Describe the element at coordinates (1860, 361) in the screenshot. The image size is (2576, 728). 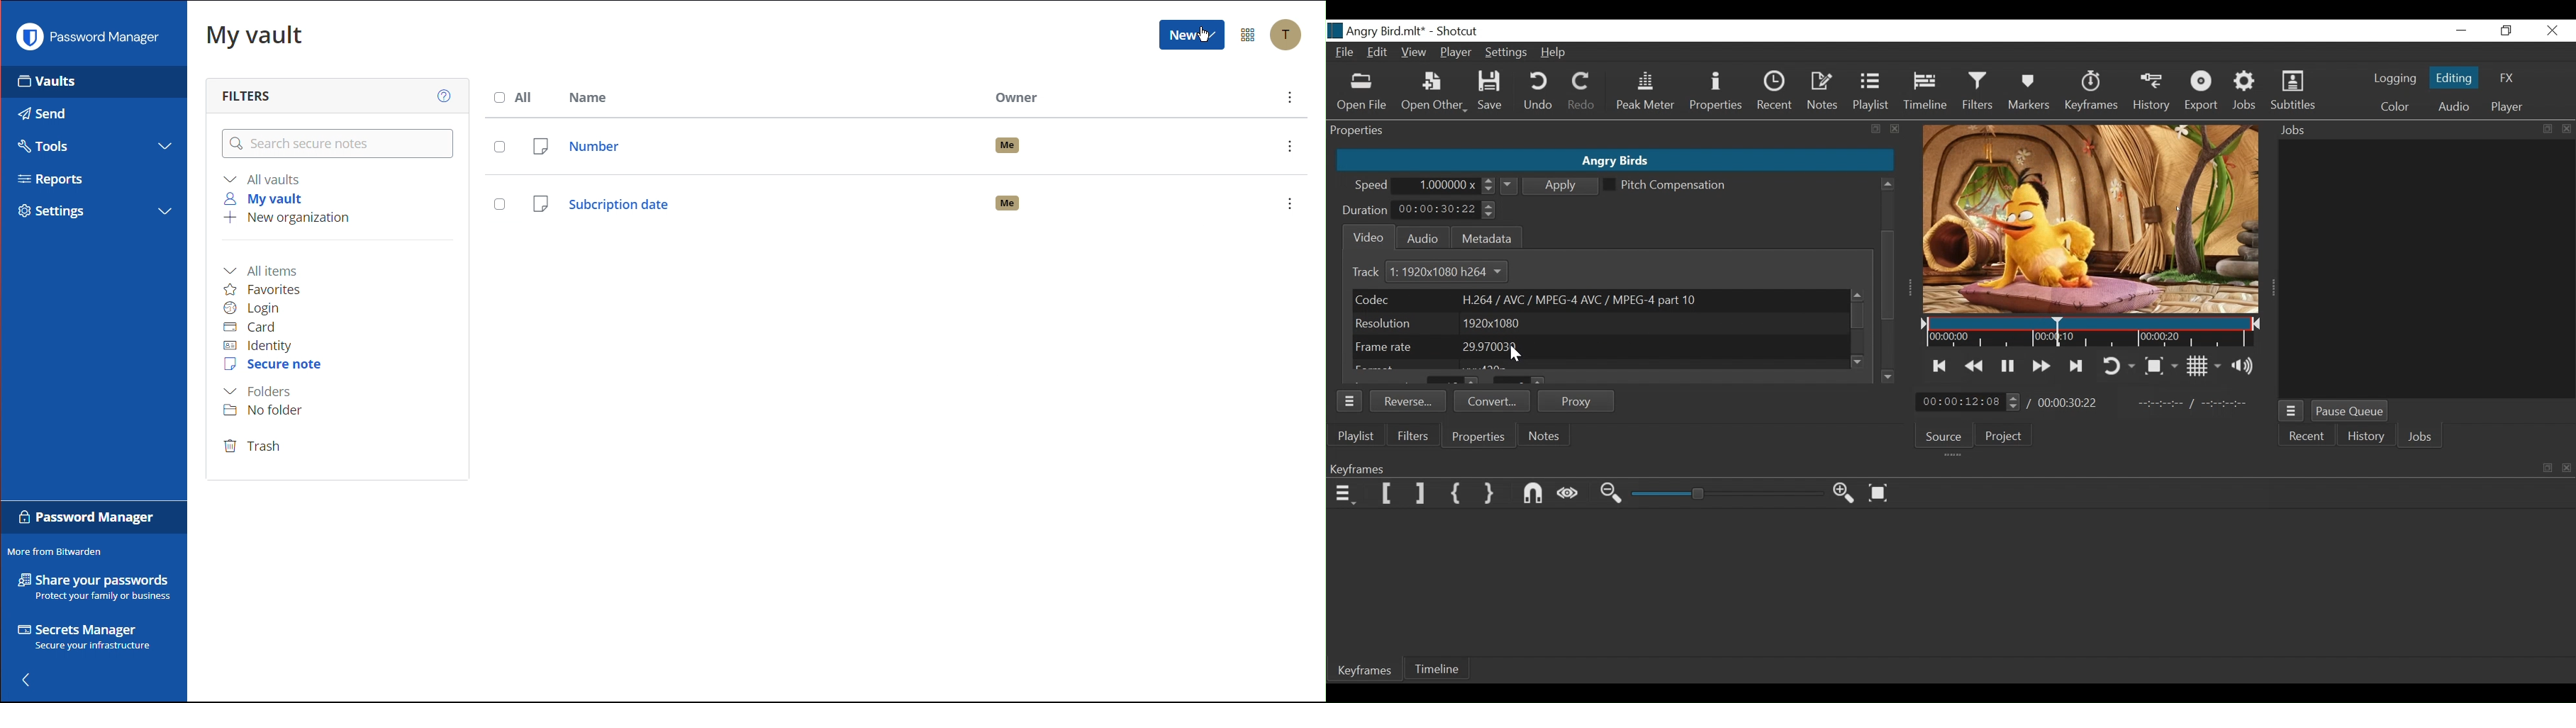
I see `Scroll down` at that location.